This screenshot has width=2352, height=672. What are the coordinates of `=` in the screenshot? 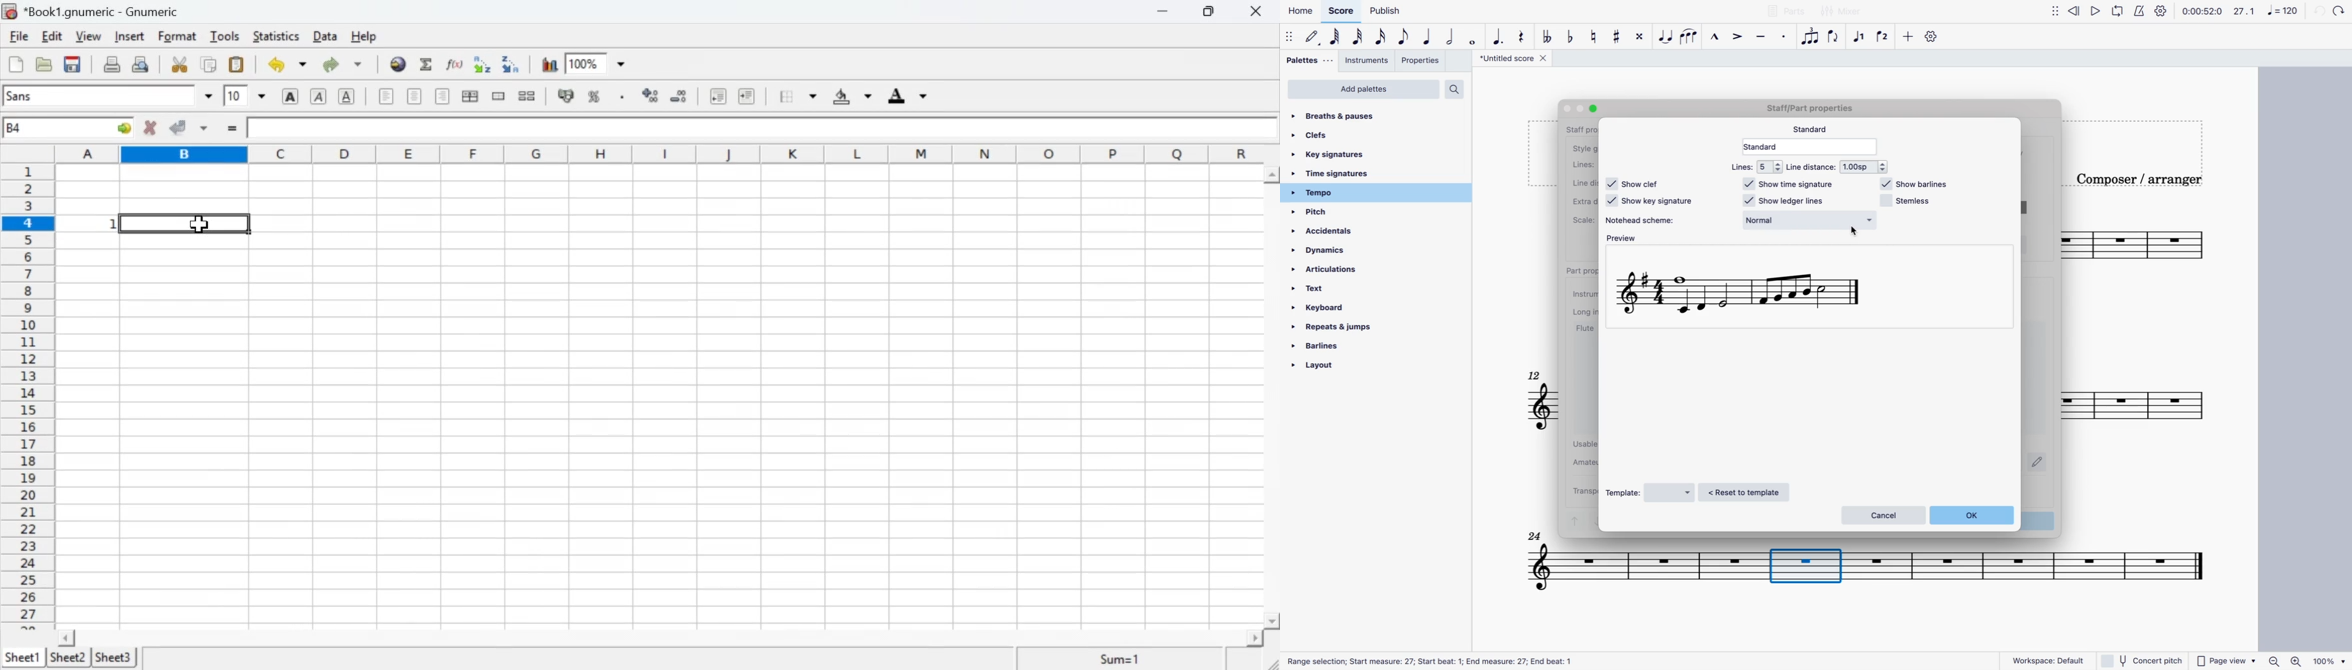 It's located at (231, 130).